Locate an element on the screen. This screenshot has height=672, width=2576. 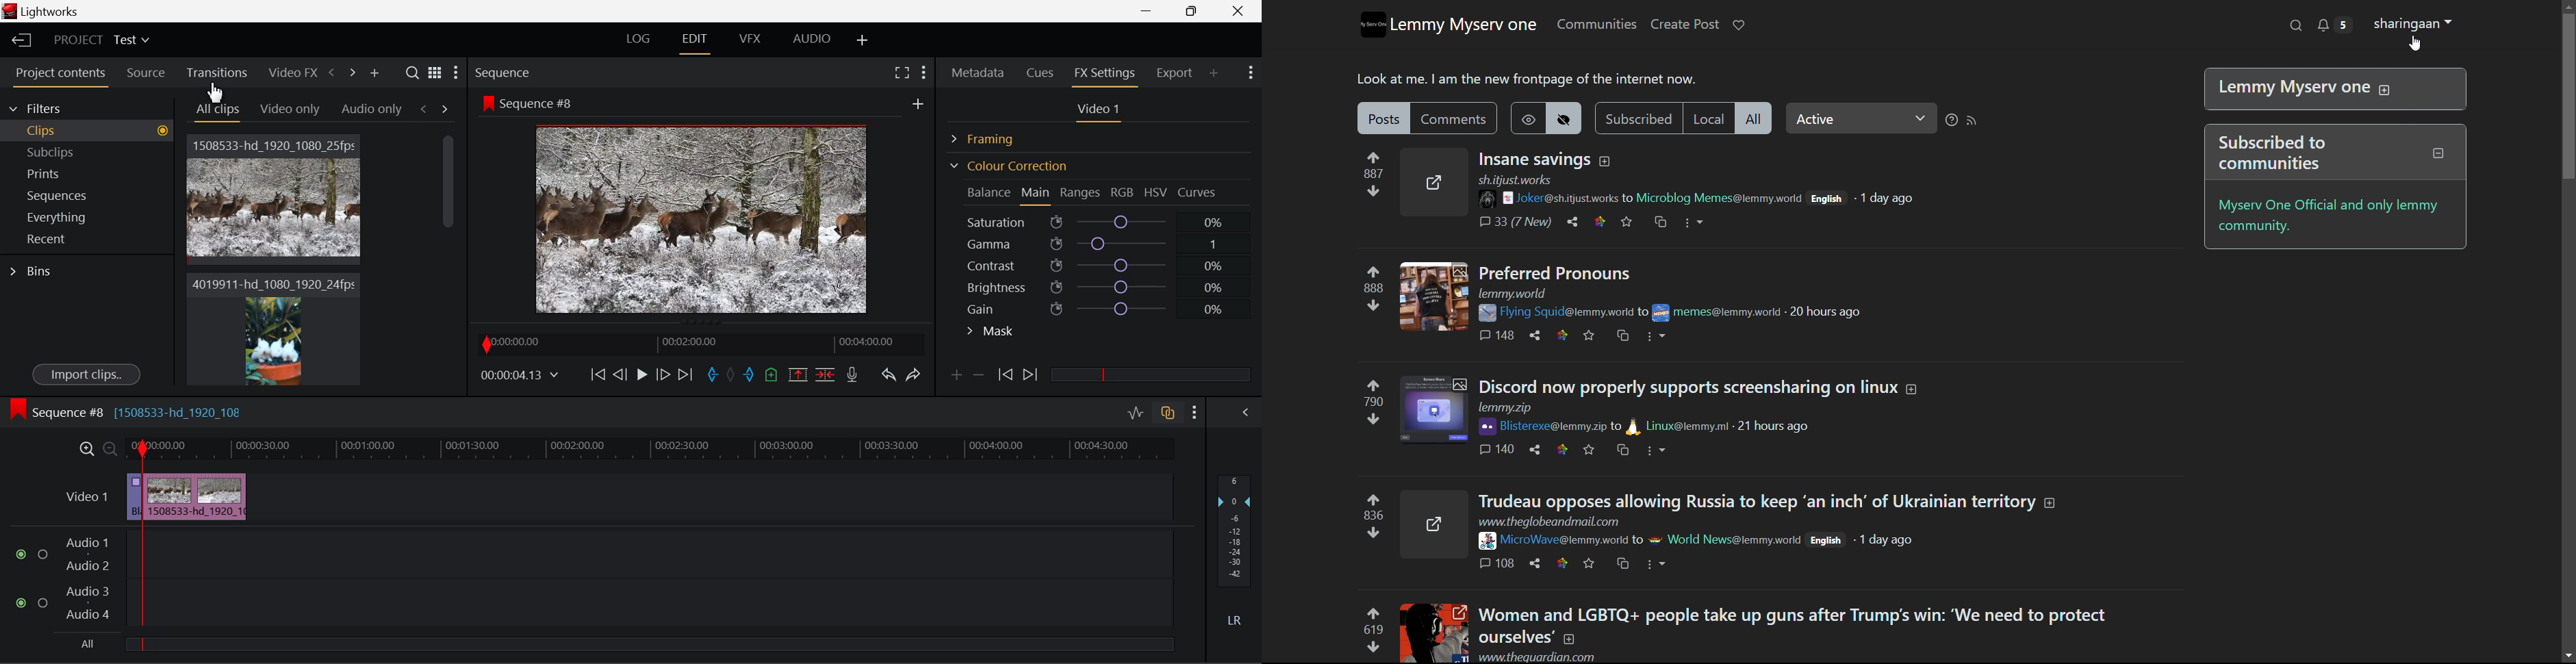
Saturation is located at coordinates (1097, 220).